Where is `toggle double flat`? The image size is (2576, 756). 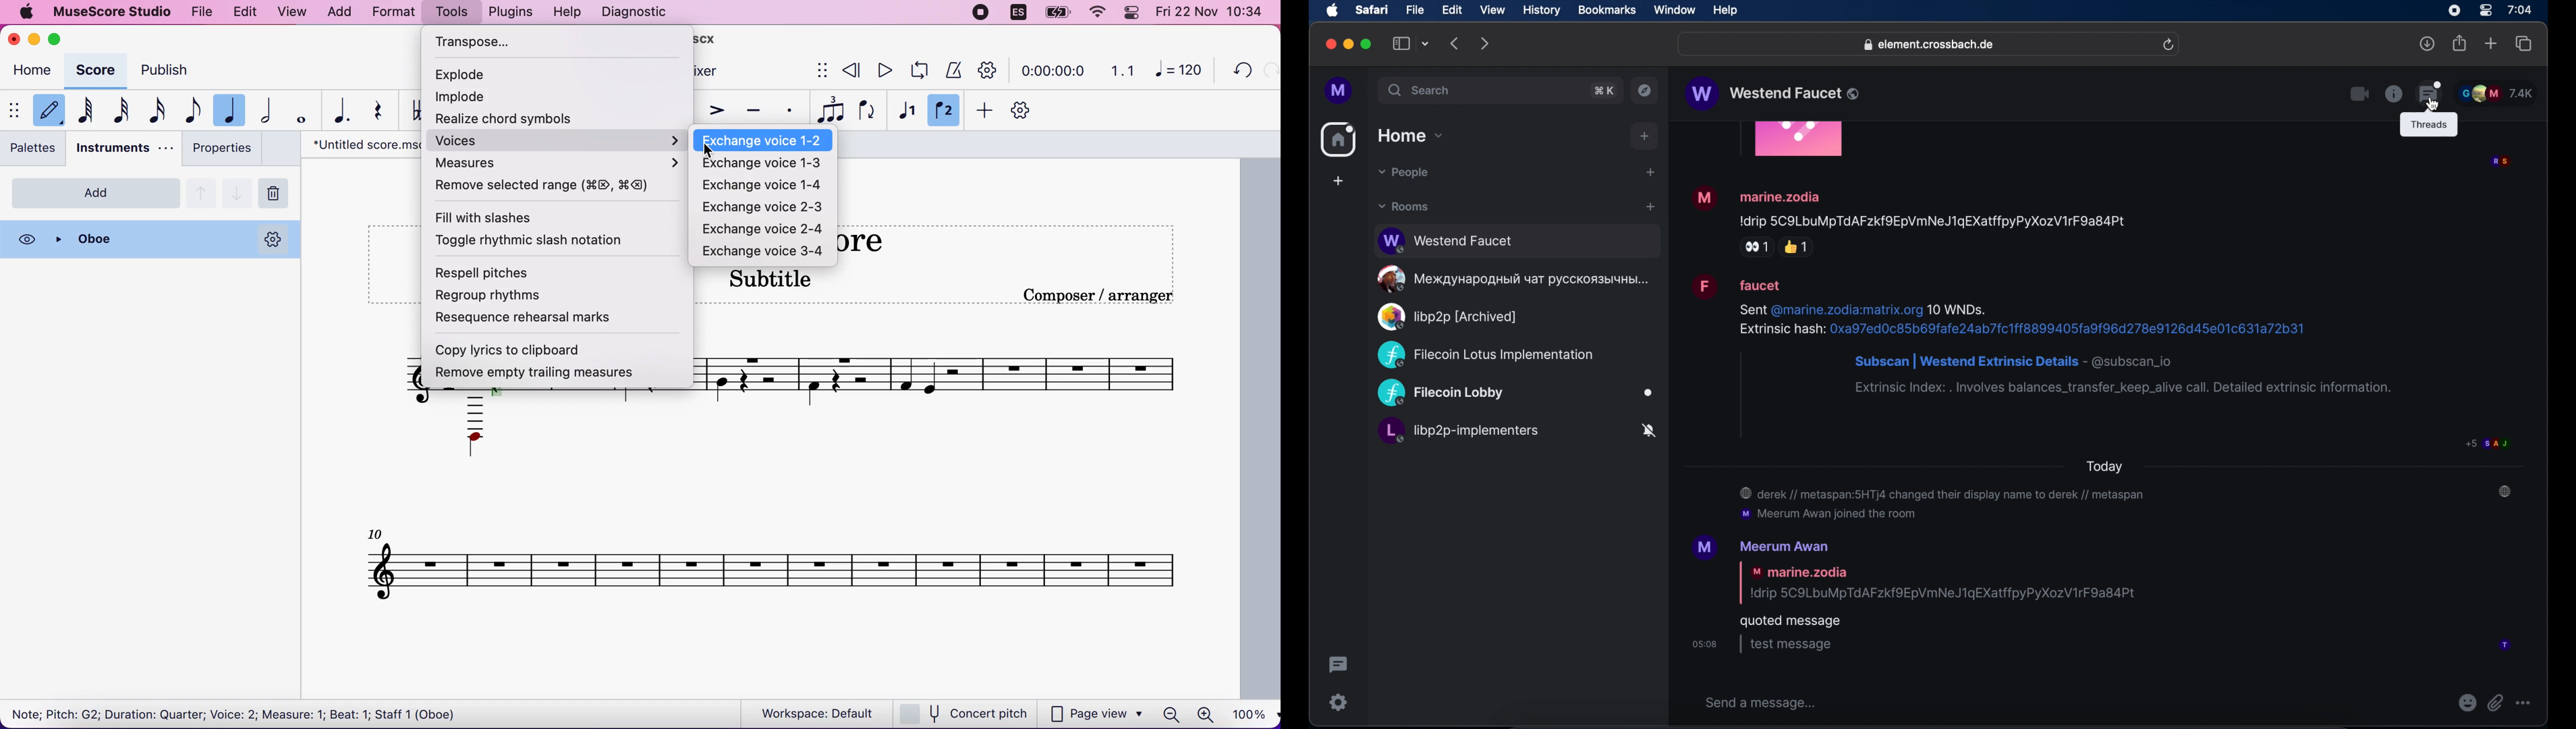 toggle double flat is located at coordinates (411, 110).